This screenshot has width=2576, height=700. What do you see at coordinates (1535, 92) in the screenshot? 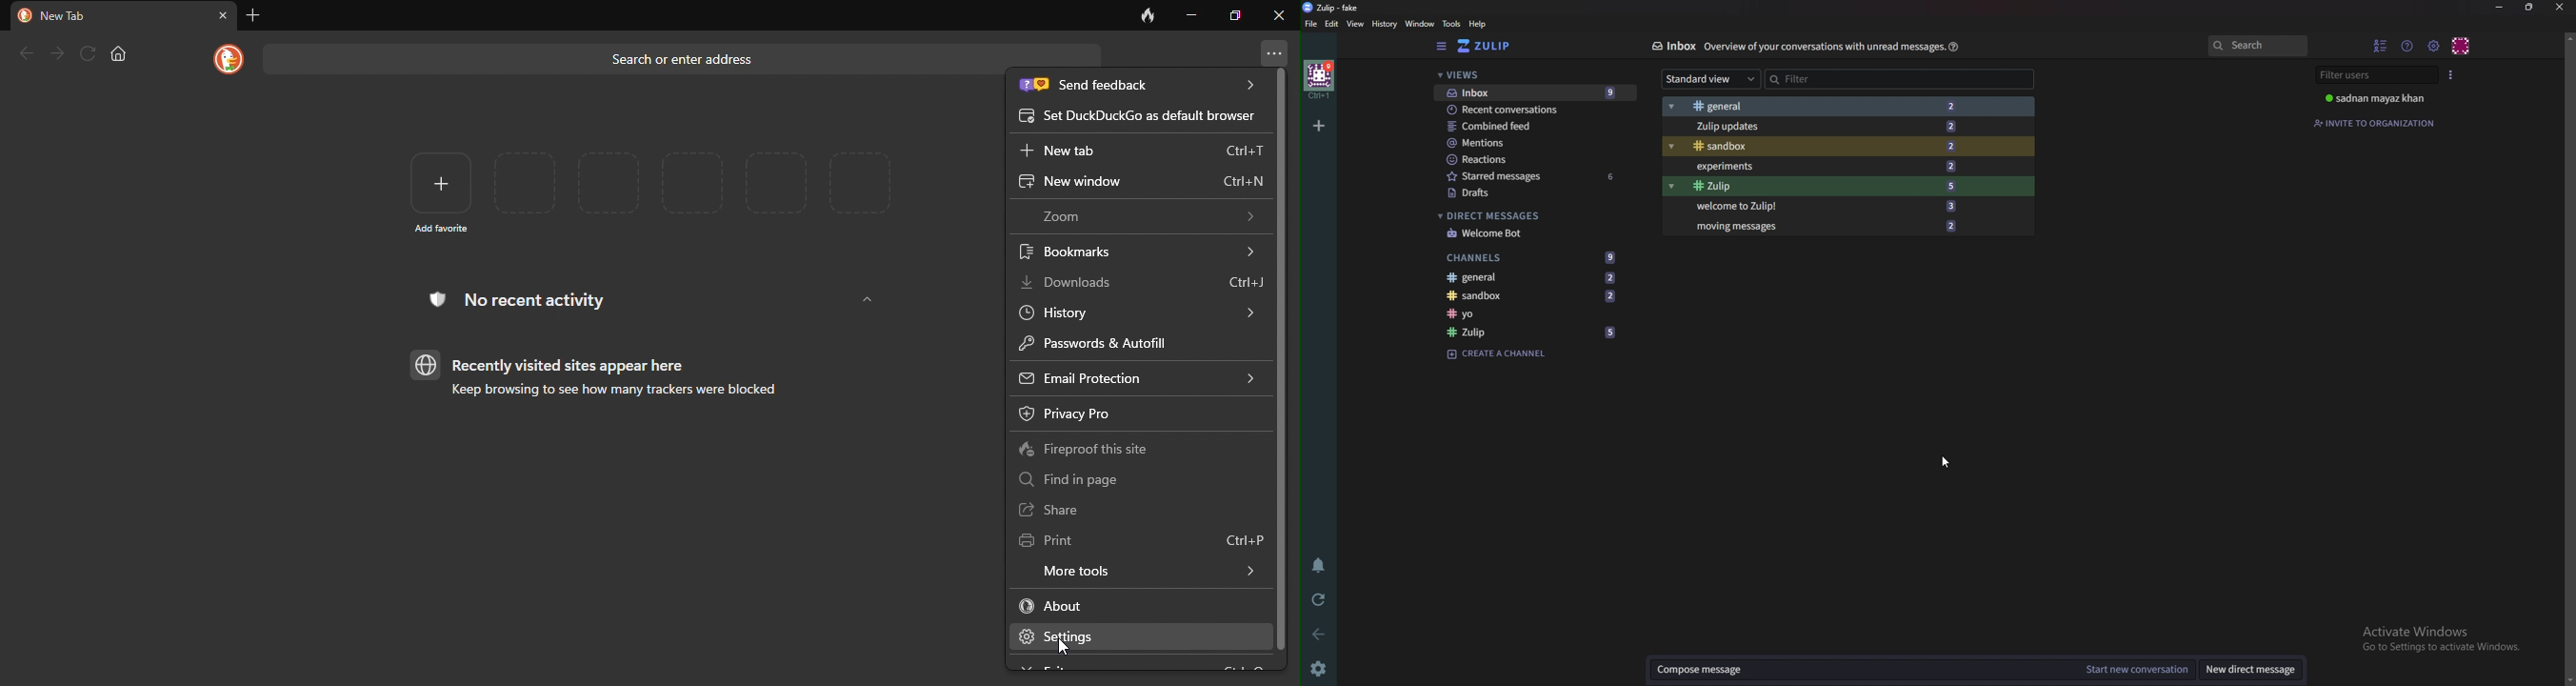
I see `inbox` at bounding box center [1535, 92].